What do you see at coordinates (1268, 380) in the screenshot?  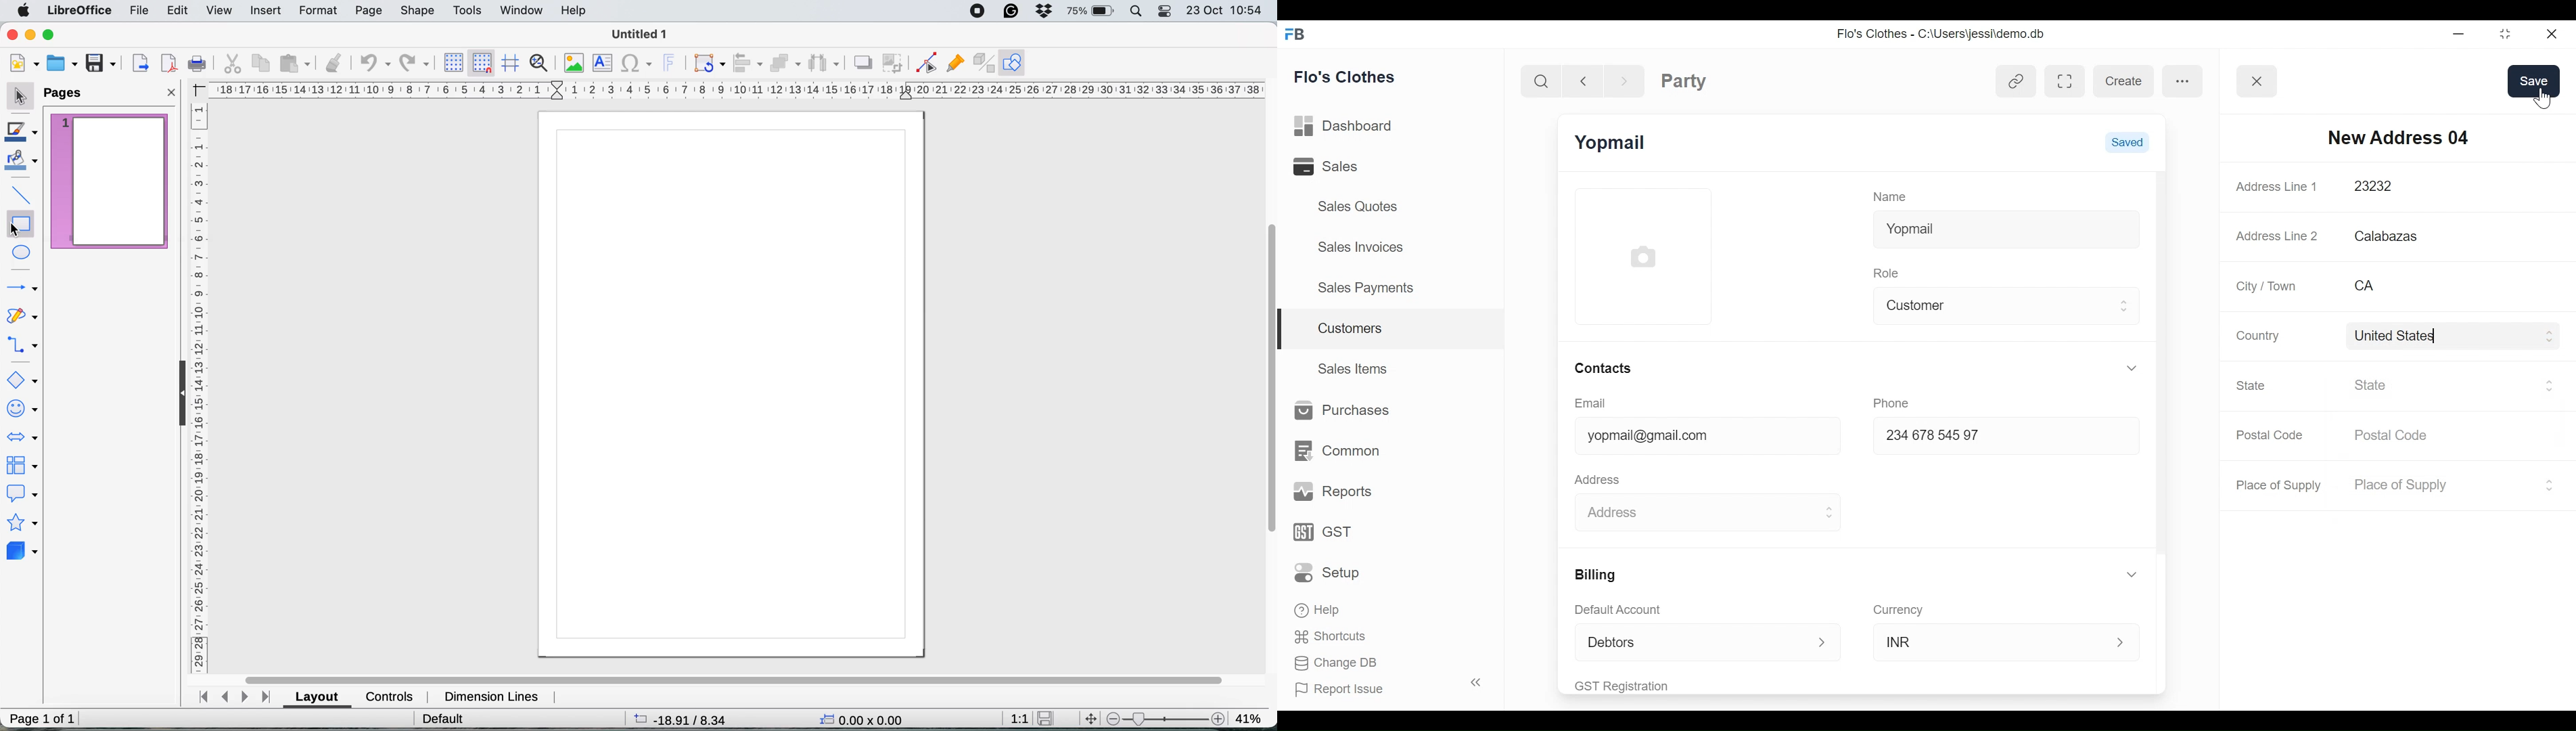 I see `vertical scroll bar` at bounding box center [1268, 380].